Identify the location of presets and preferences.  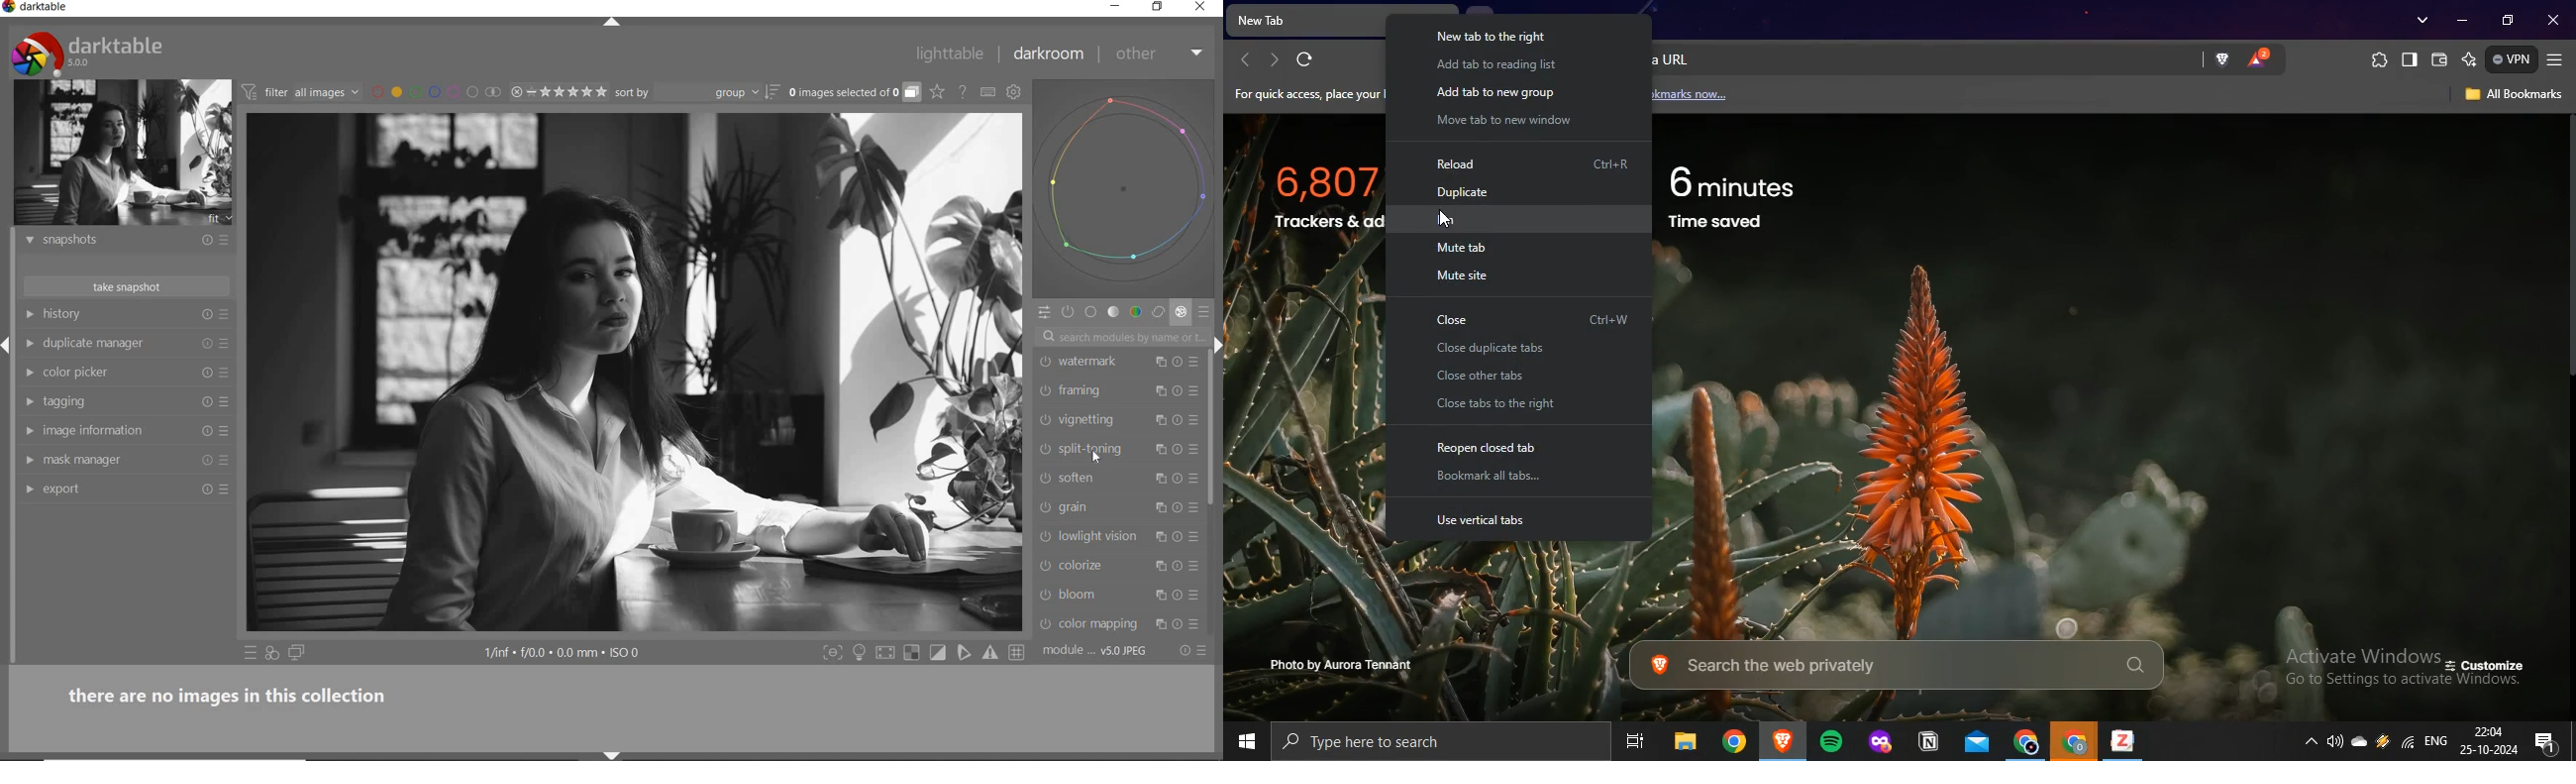
(224, 240).